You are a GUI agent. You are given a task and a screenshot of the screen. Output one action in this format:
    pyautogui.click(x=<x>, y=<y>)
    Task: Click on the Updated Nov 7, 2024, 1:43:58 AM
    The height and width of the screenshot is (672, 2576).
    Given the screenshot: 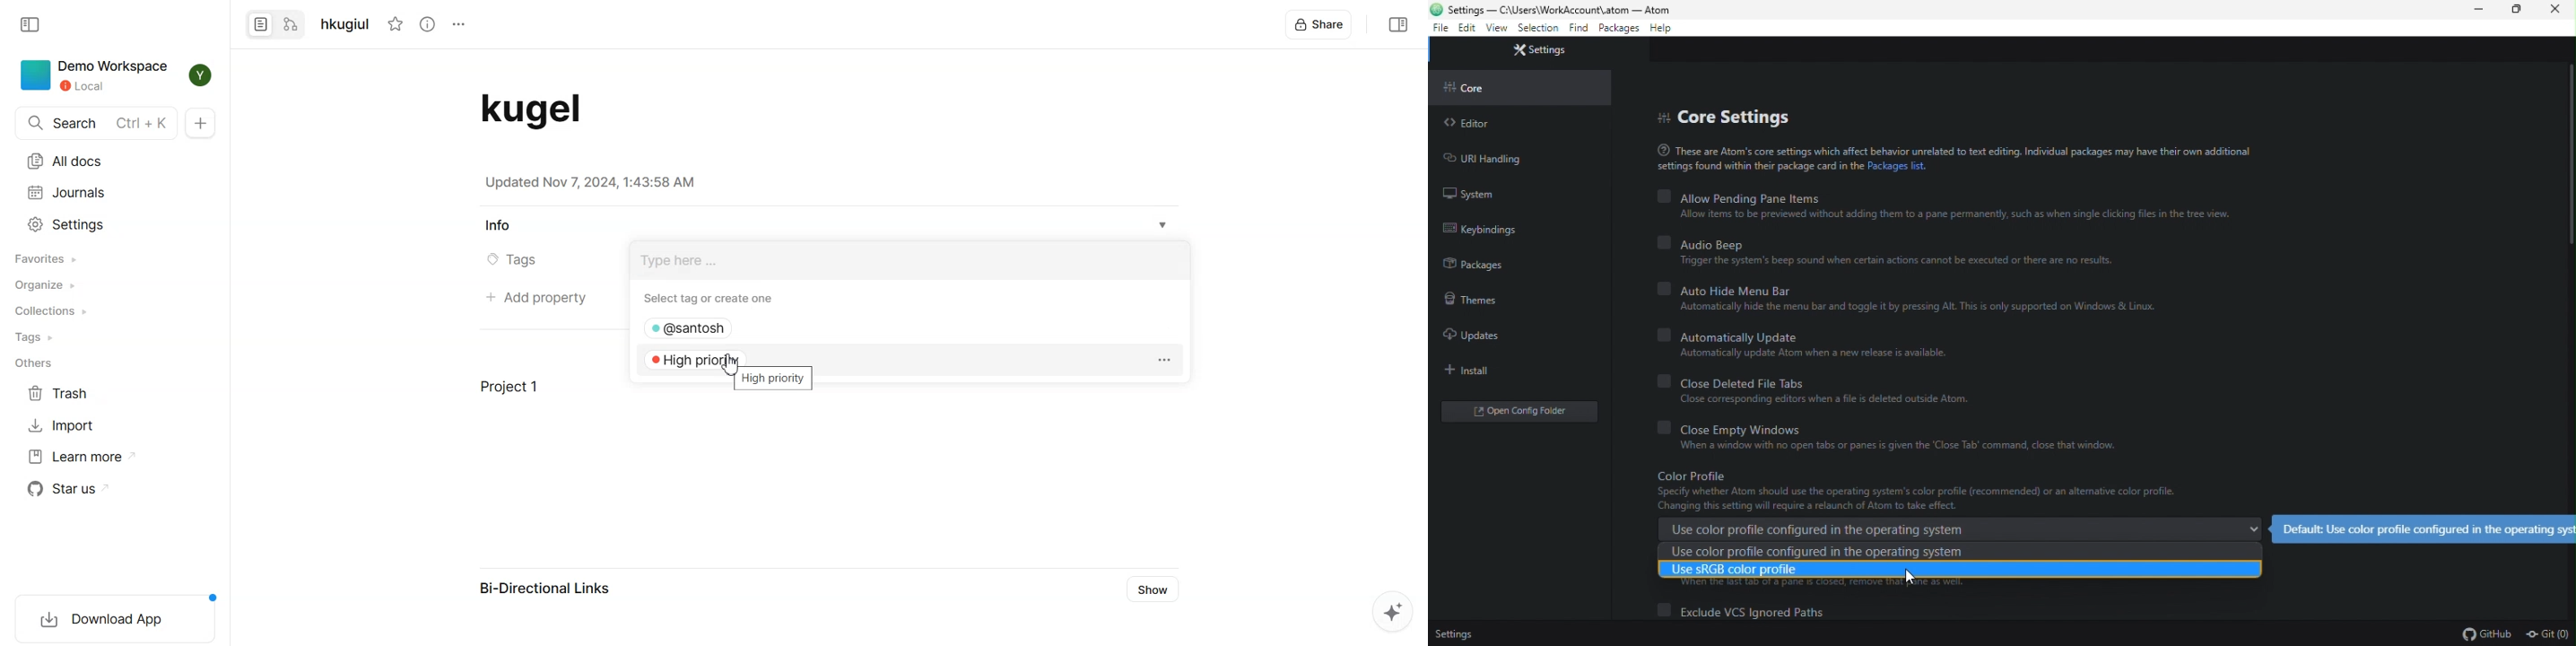 What is the action you would take?
    pyautogui.click(x=593, y=183)
    